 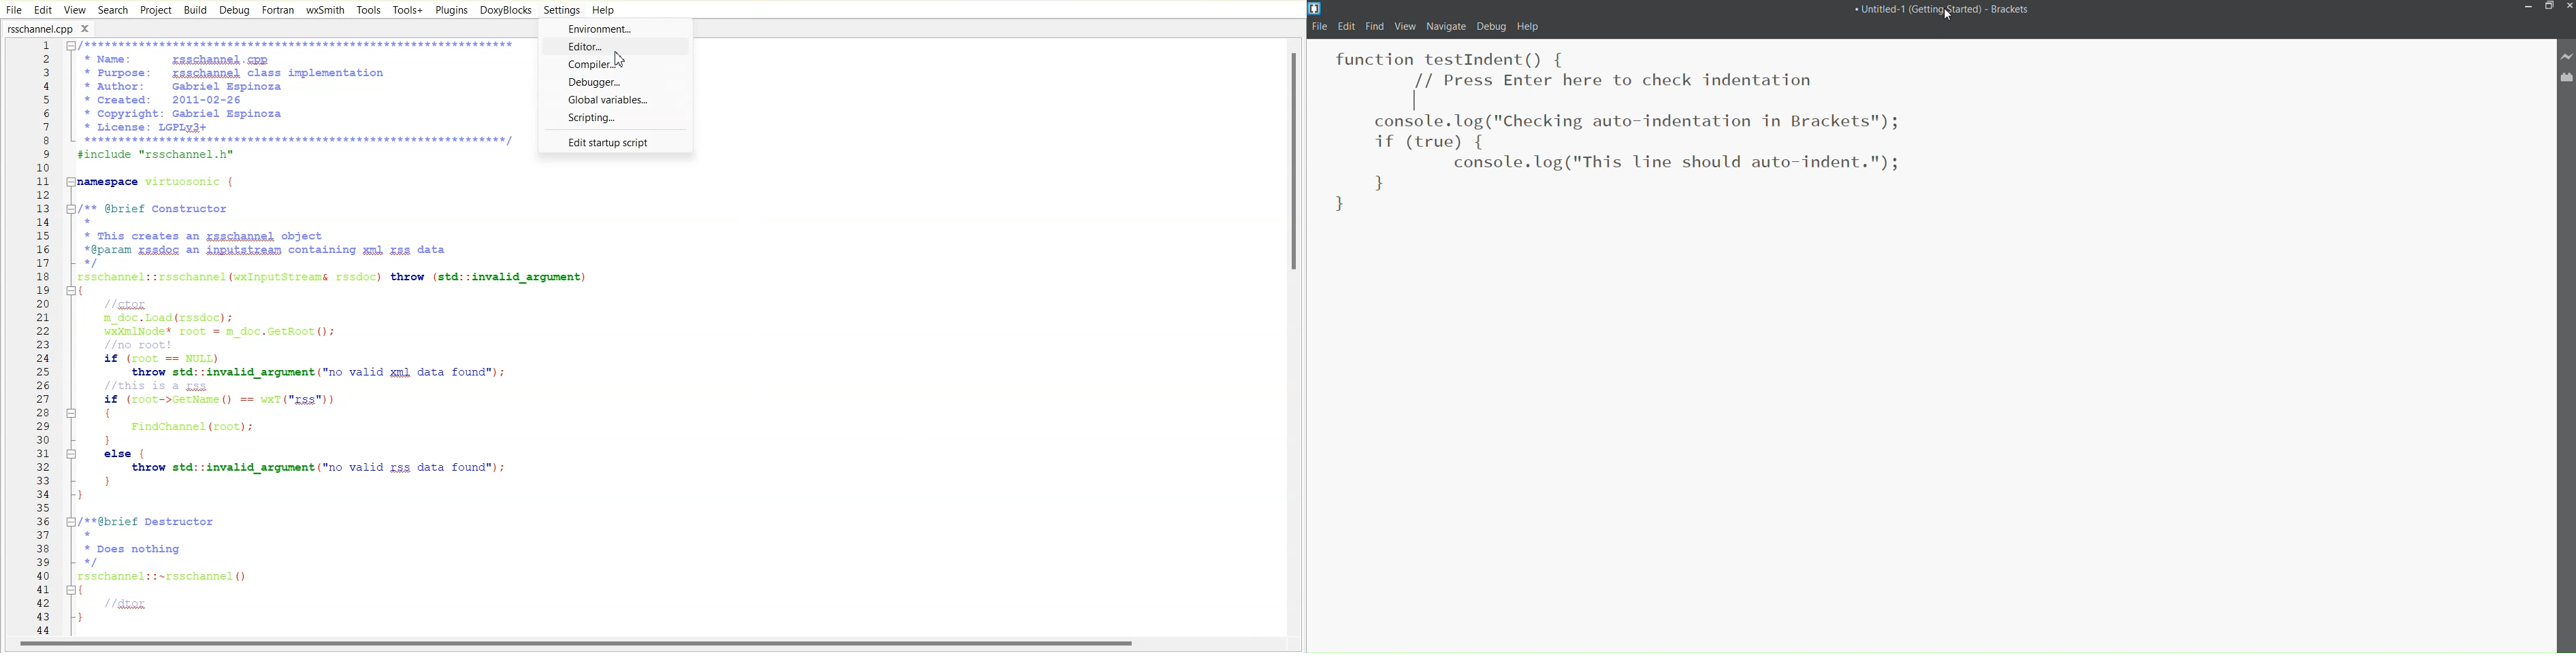 What do you see at coordinates (44, 9) in the screenshot?
I see `Edit` at bounding box center [44, 9].